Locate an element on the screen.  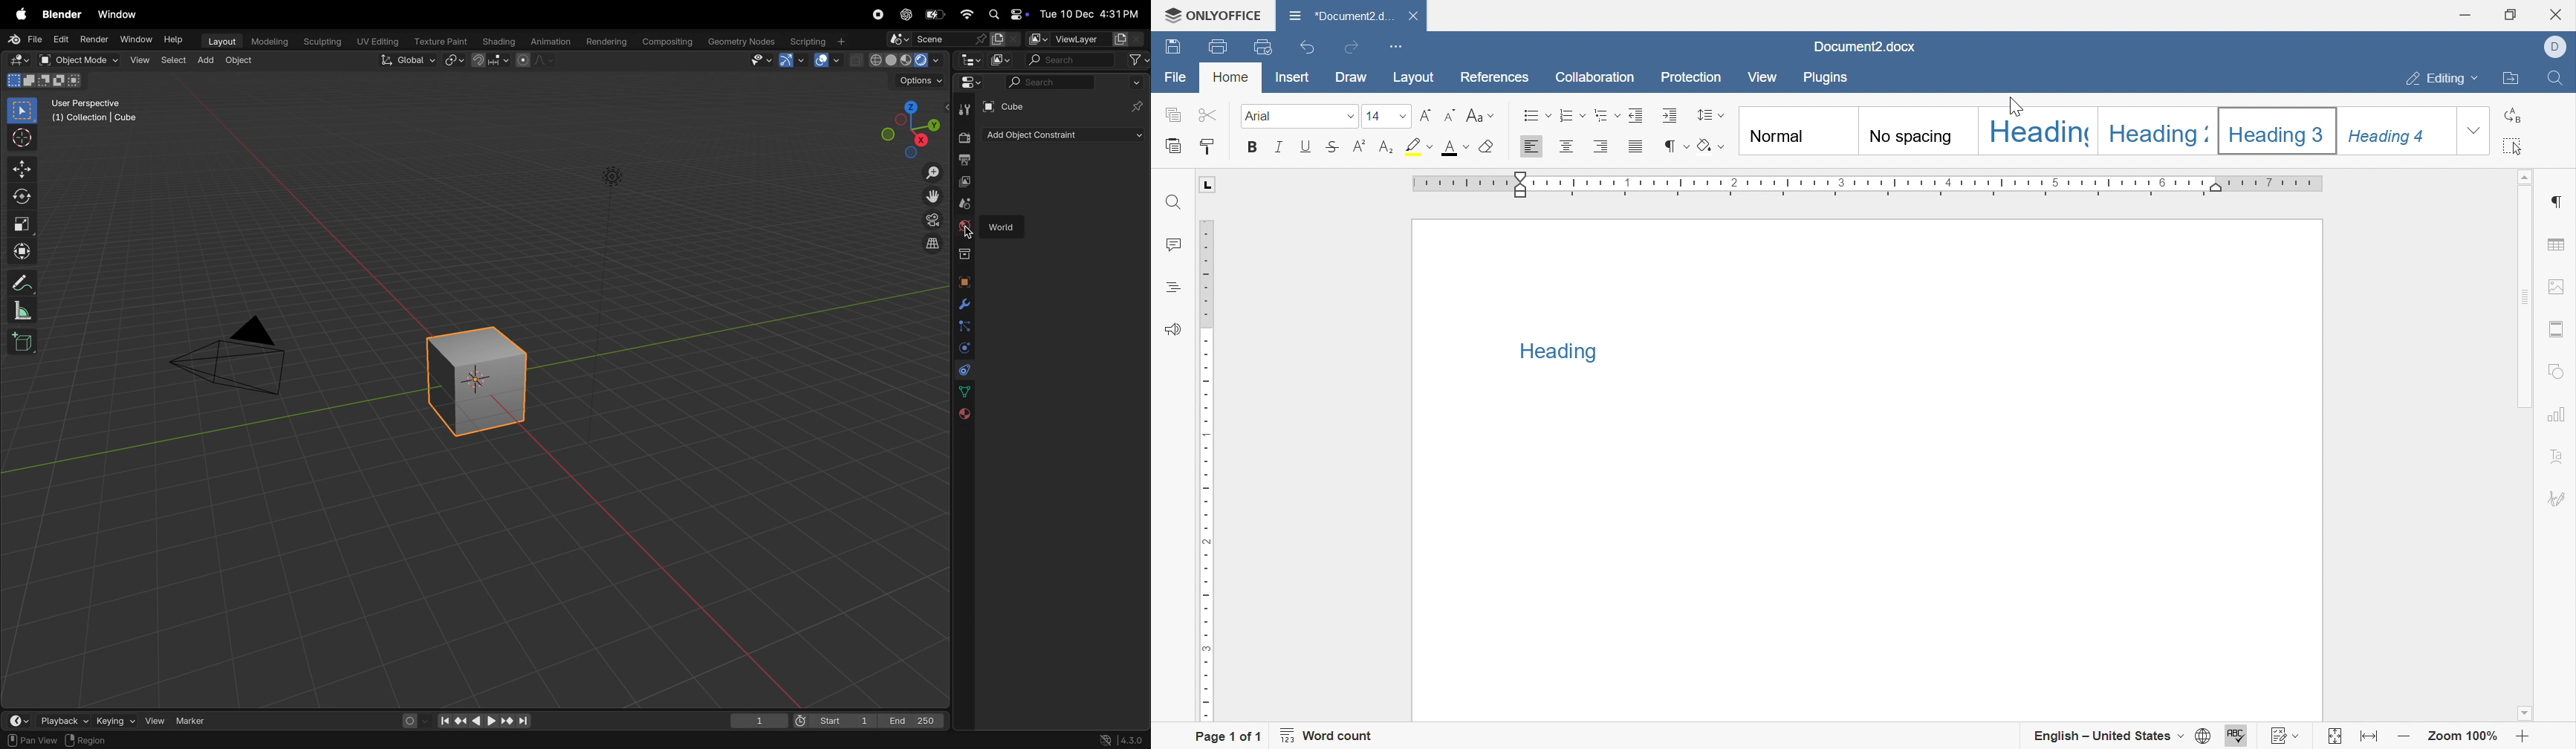
Open file location is located at coordinates (2511, 80).